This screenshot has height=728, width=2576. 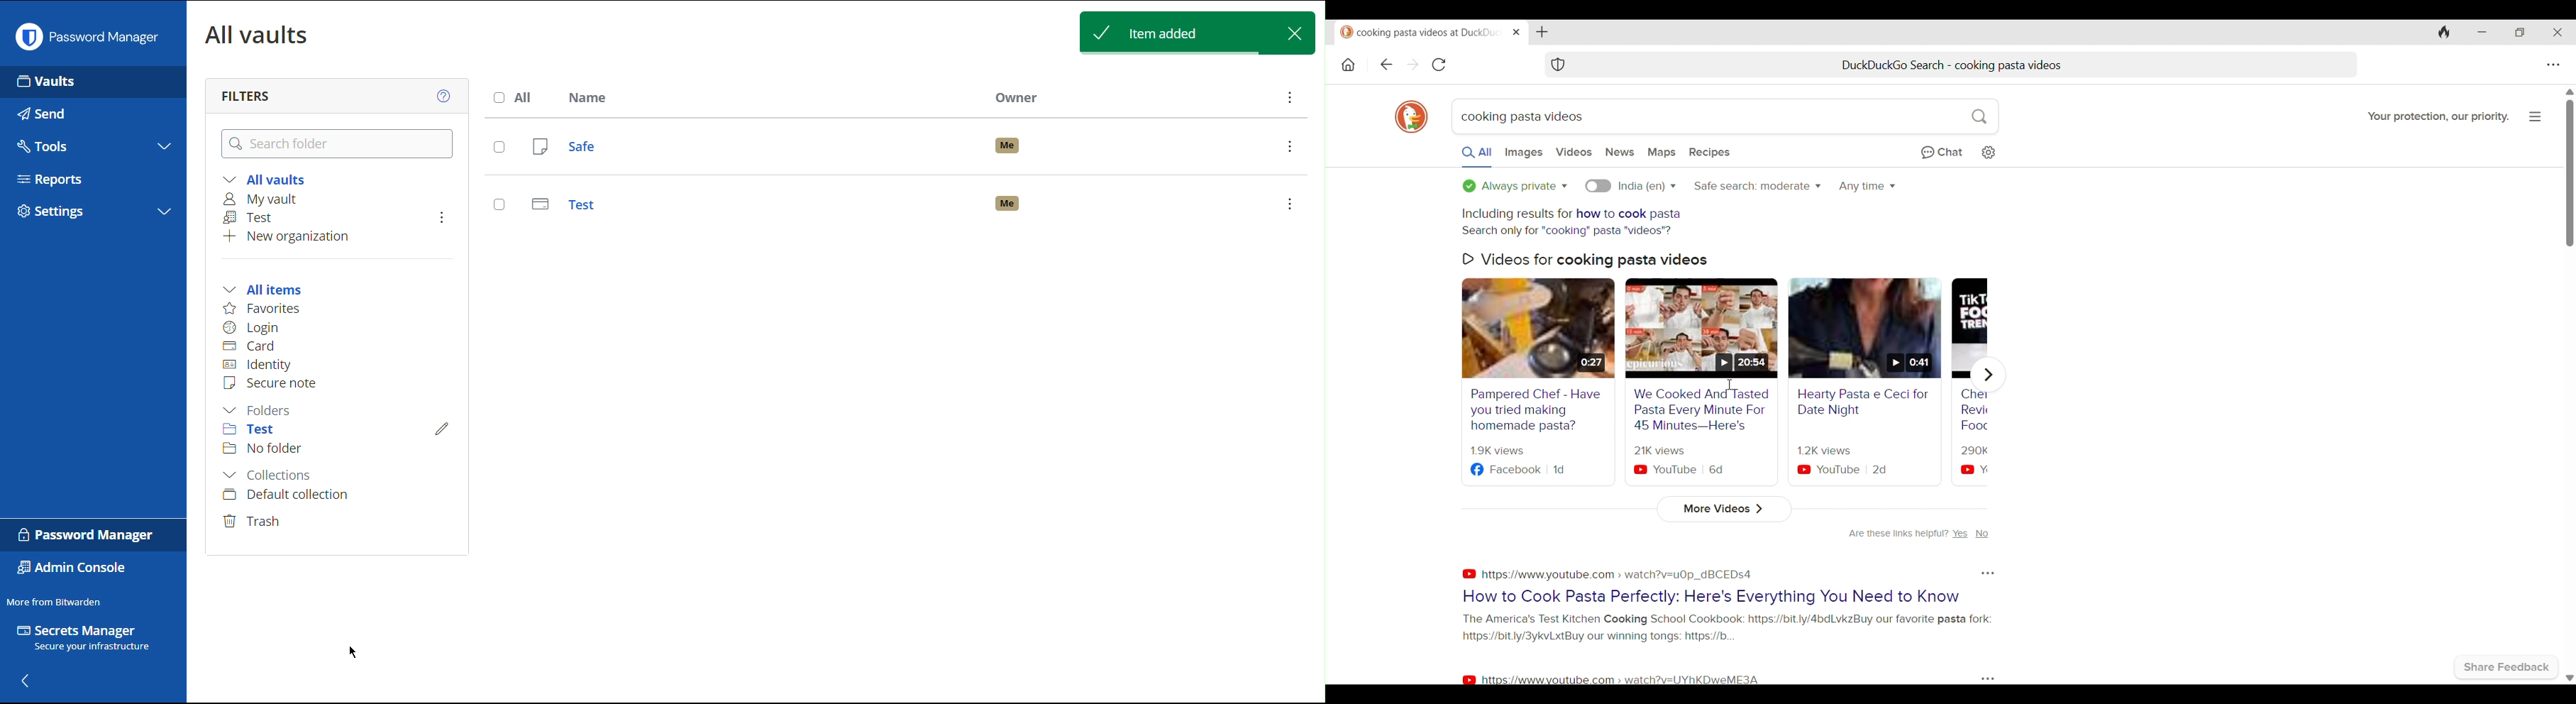 I want to click on No folder, so click(x=264, y=449).